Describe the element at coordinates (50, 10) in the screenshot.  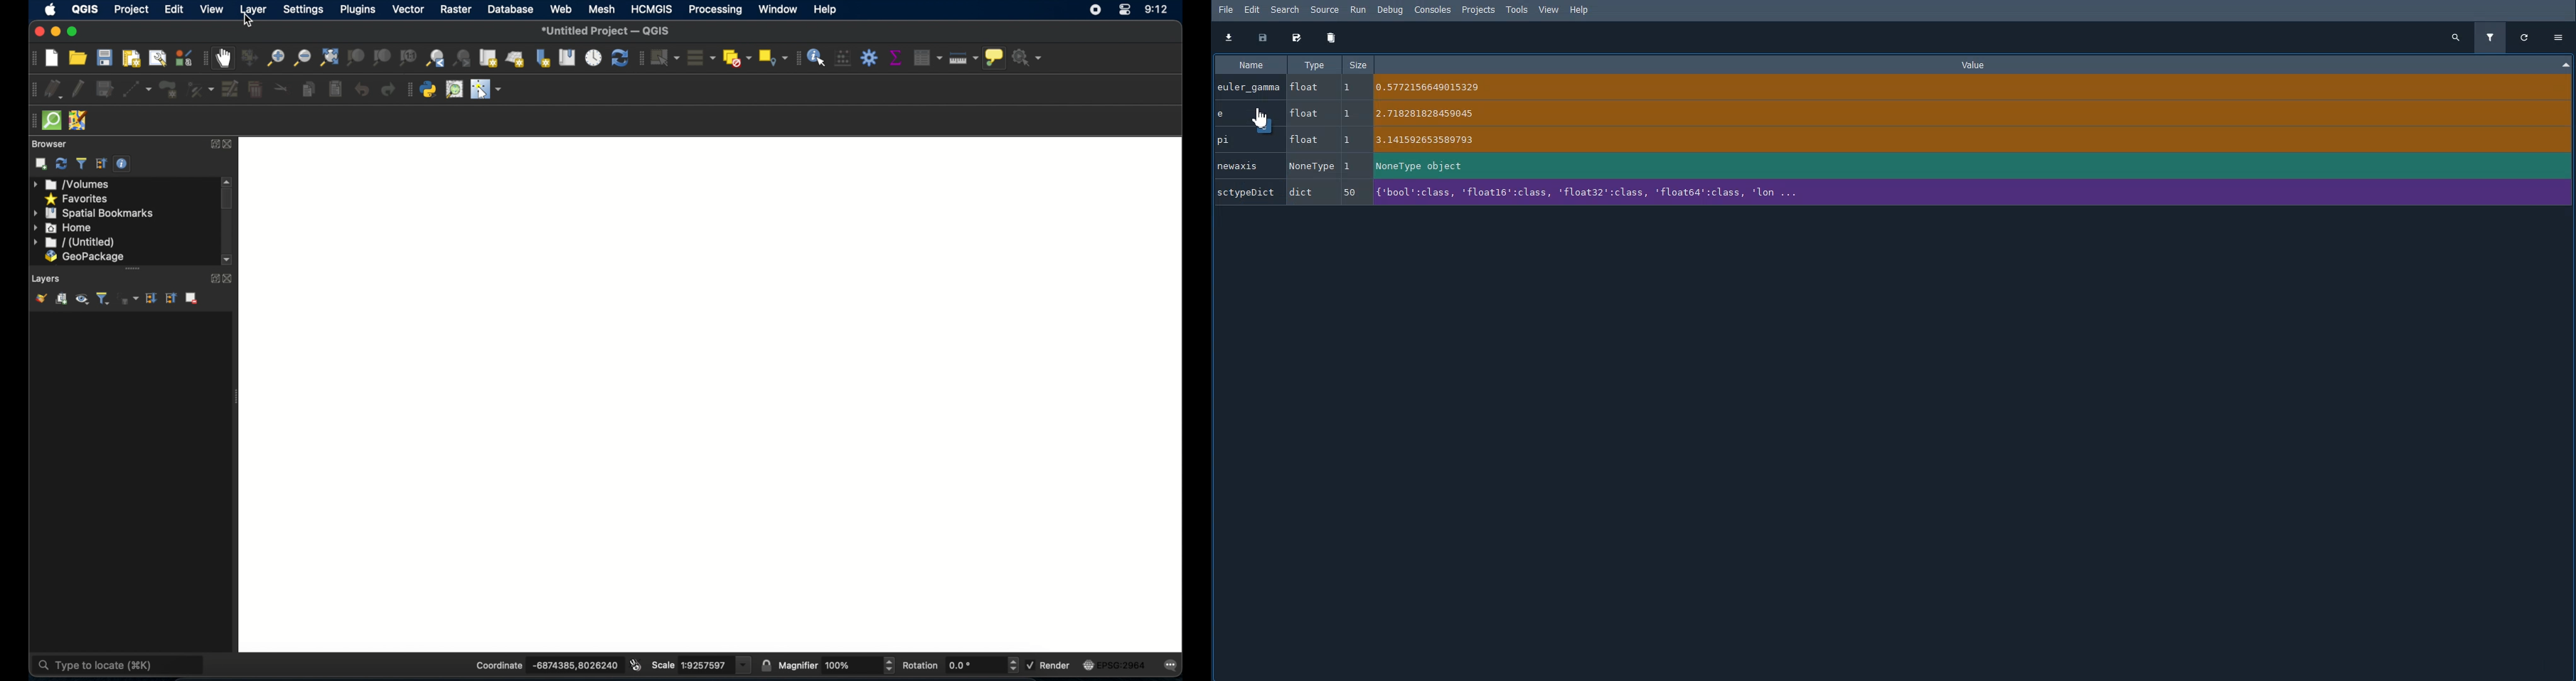
I see `appleicon` at that location.